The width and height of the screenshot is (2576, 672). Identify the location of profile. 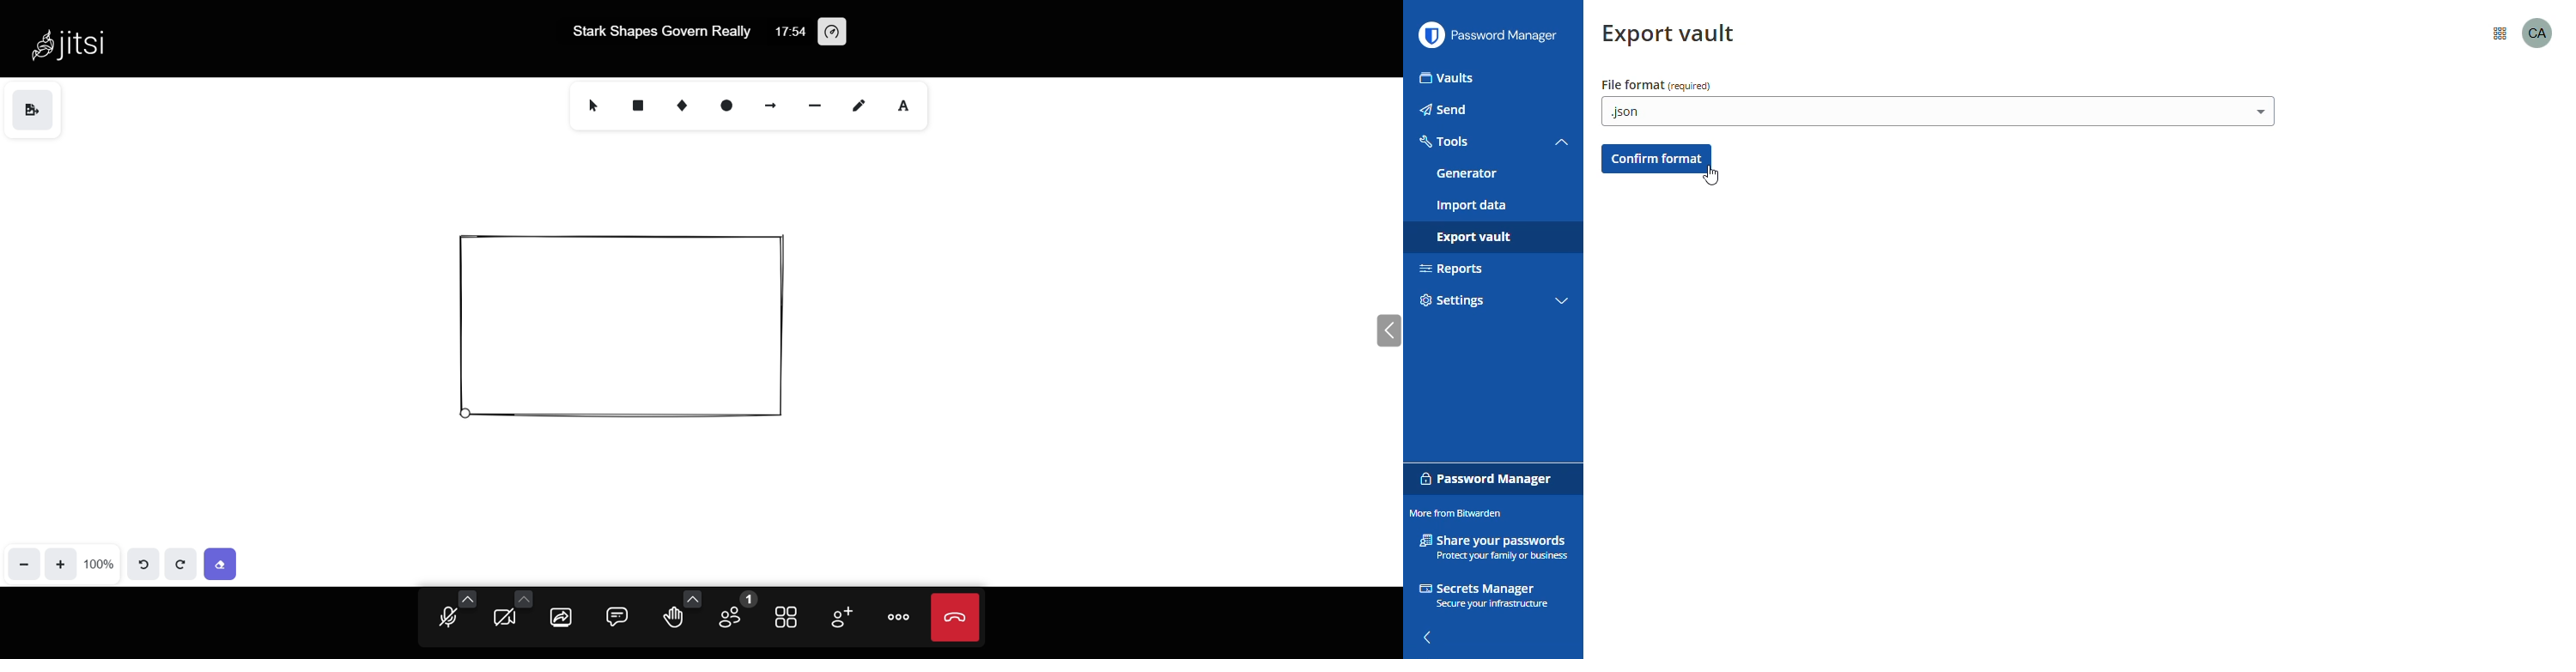
(2538, 32).